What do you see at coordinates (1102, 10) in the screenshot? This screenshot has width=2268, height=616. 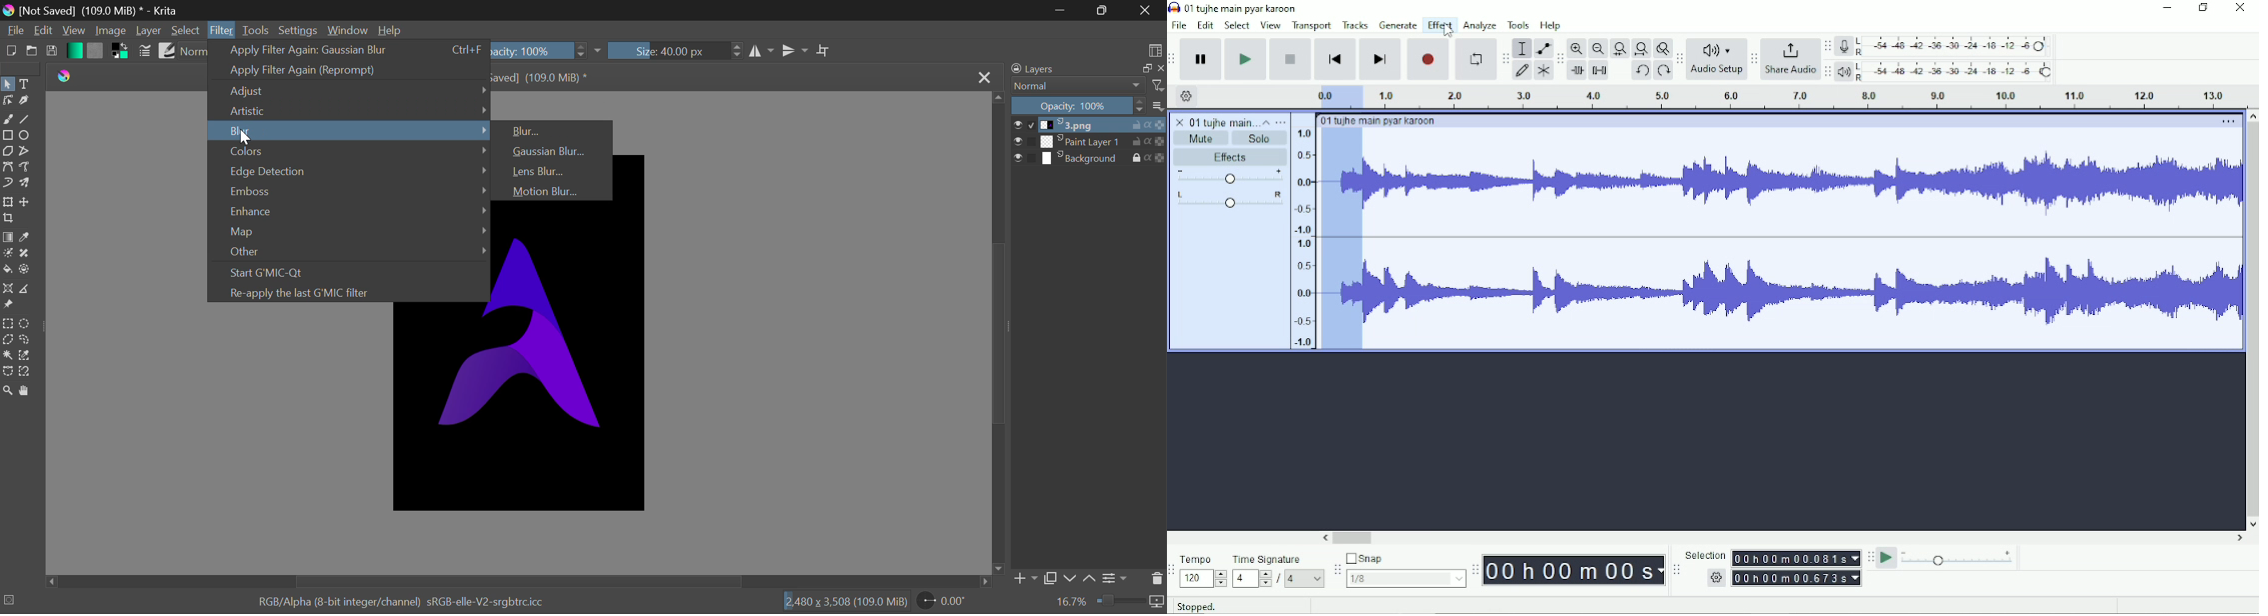 I see `Minimize` at bounding box center [1102, 10].